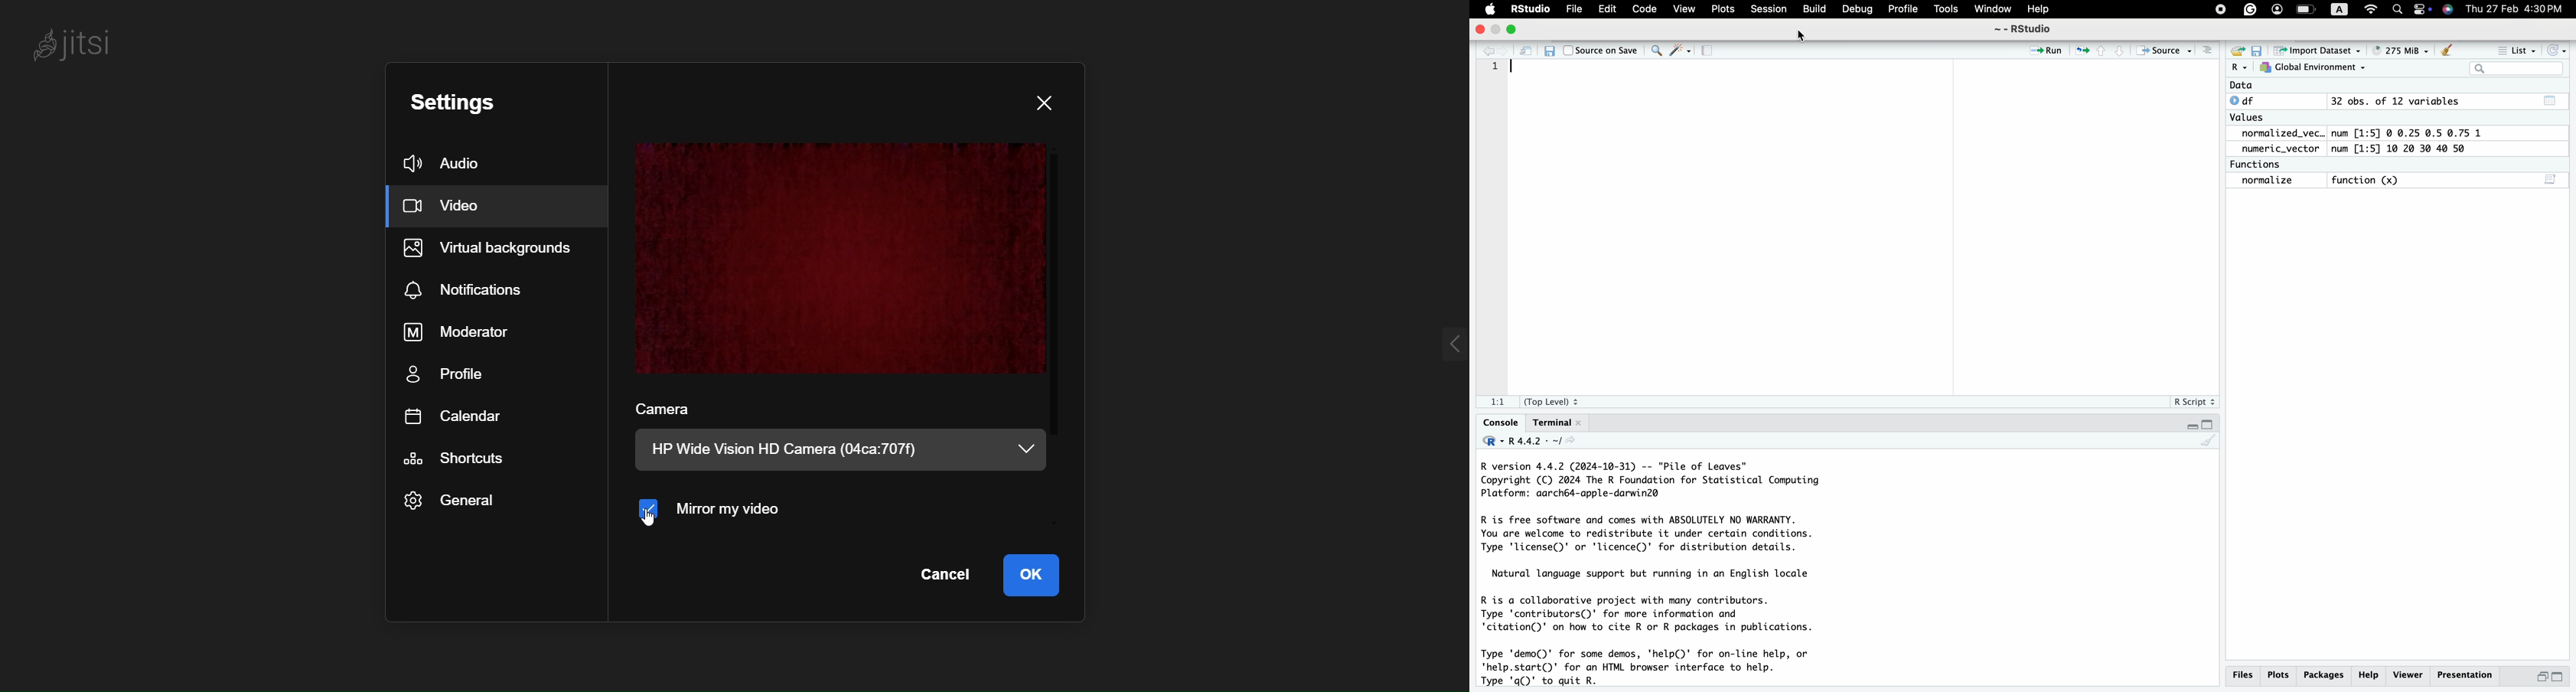 This screenshot has height=700, width=2576. Describe the element at coordinates (1513, 32) in the screenshot. I see `maximize` at that location.